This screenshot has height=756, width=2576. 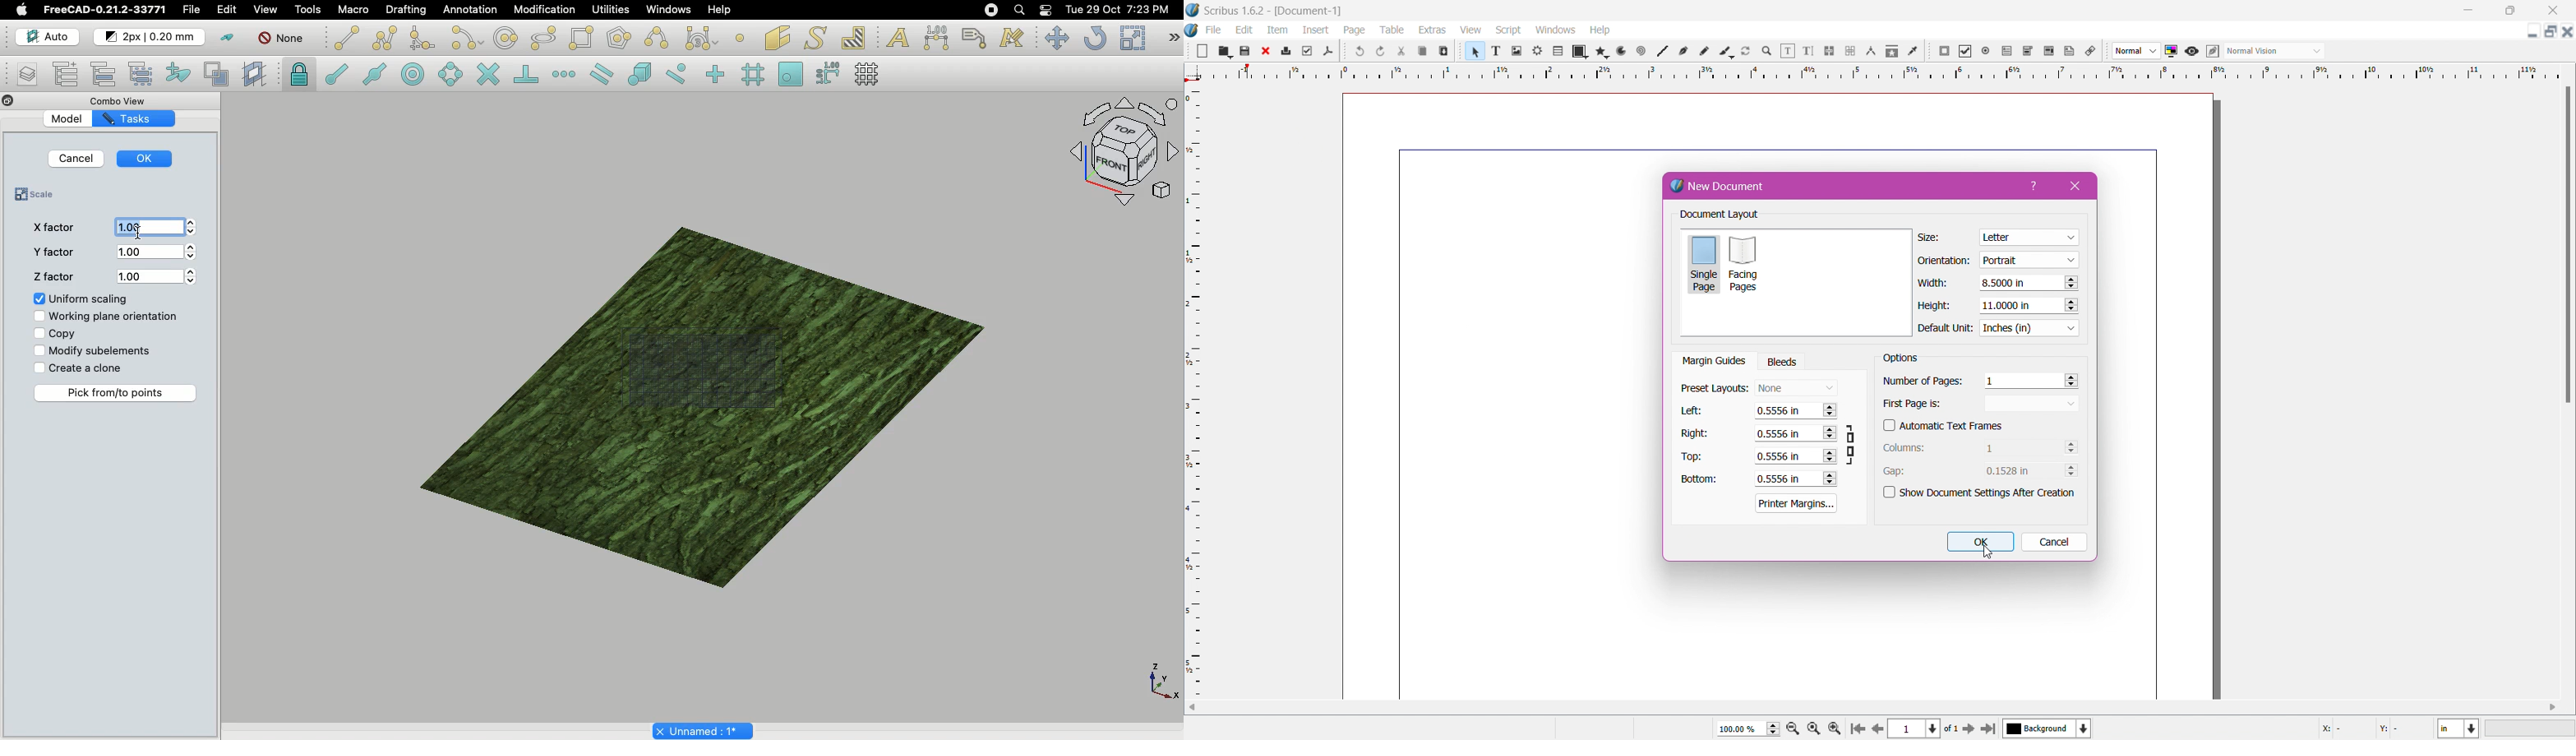 What do you see at coordinates (179, 76) in the screenshot?
I see `Add to construction group` at bounding box center [179, 76].